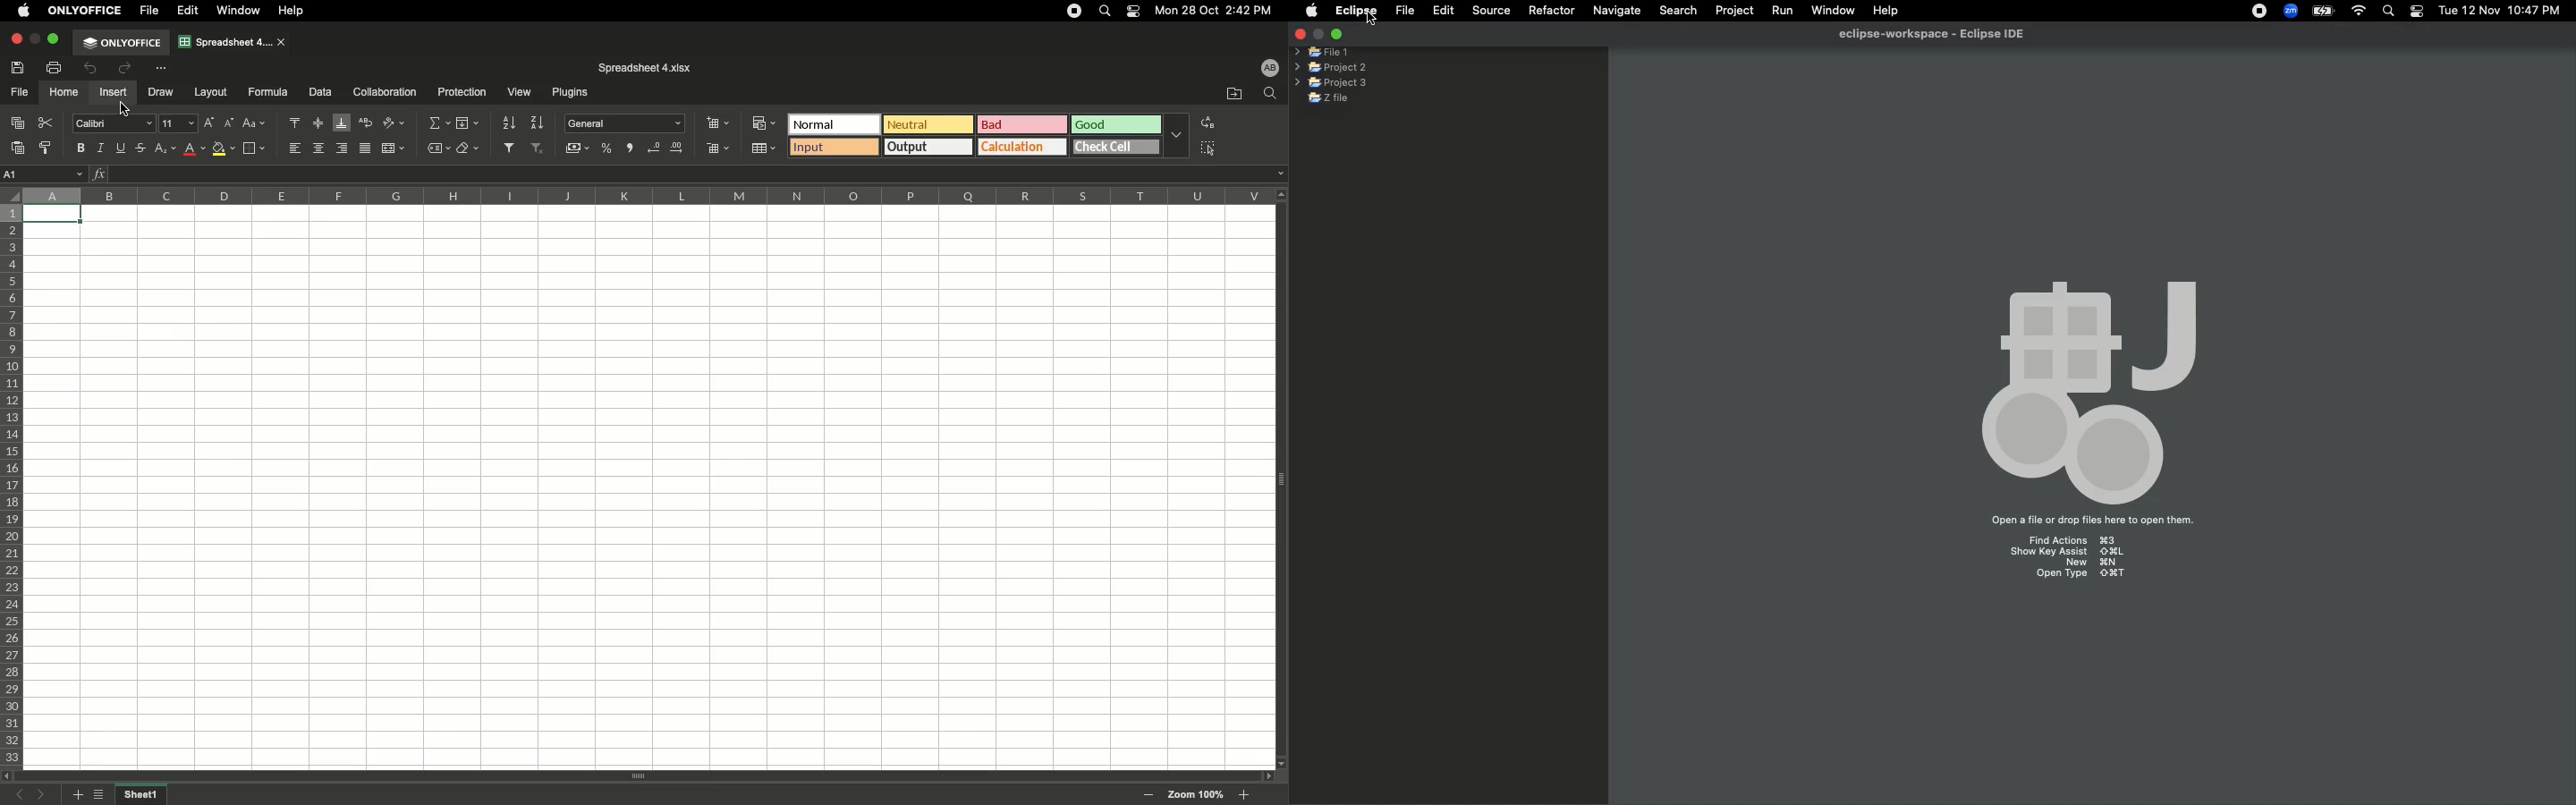  I want to click on Conditional formatting, so click(763, 123).